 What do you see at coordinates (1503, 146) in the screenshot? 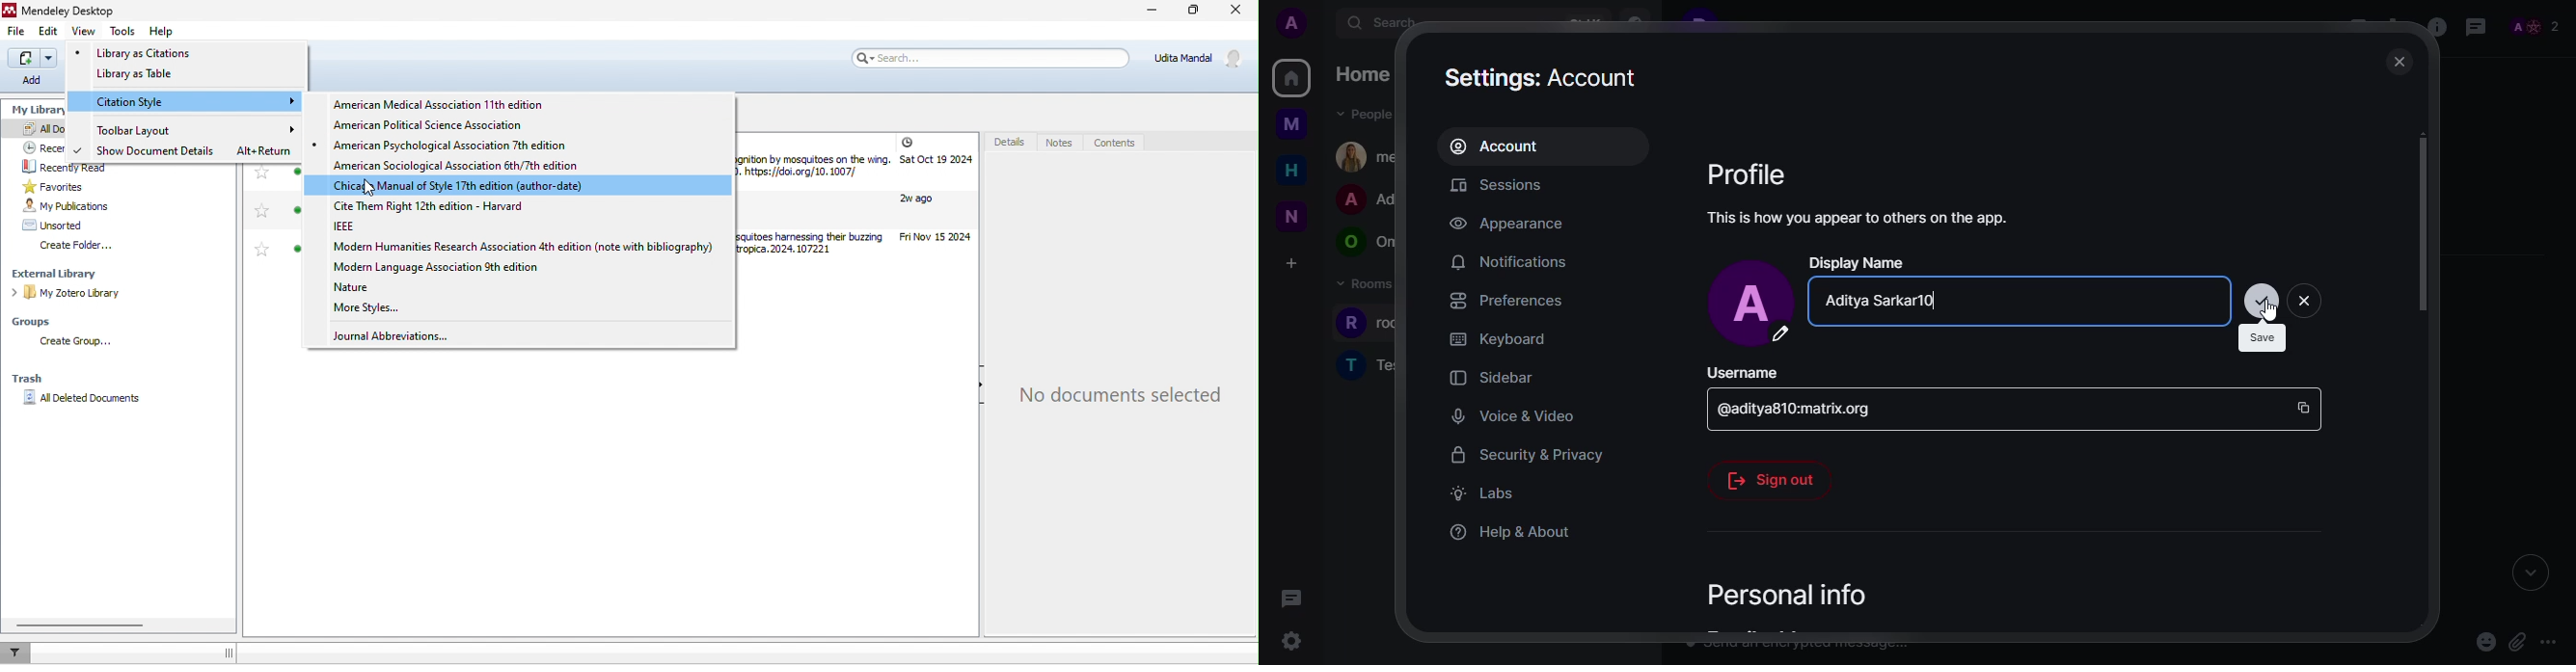
I see `account` at bounding box center [1503, 146].